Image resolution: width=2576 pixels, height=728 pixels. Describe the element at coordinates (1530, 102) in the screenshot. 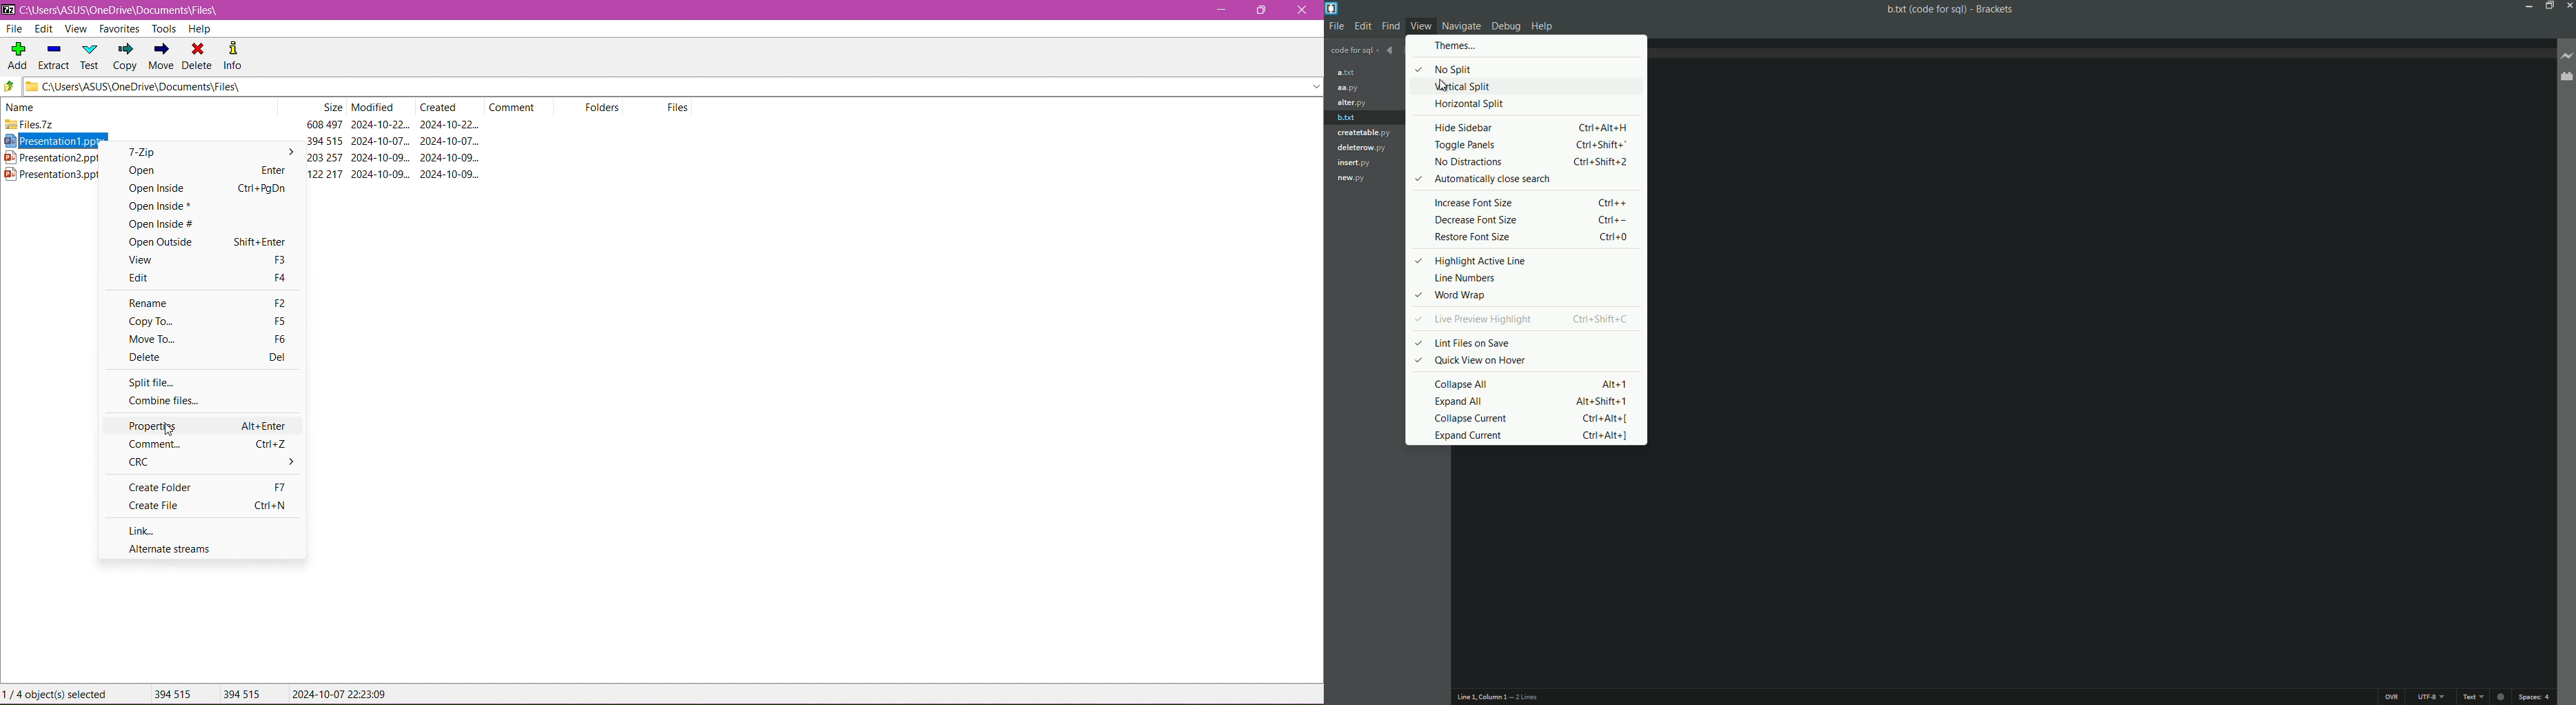

I see `horizontal split` at that location.